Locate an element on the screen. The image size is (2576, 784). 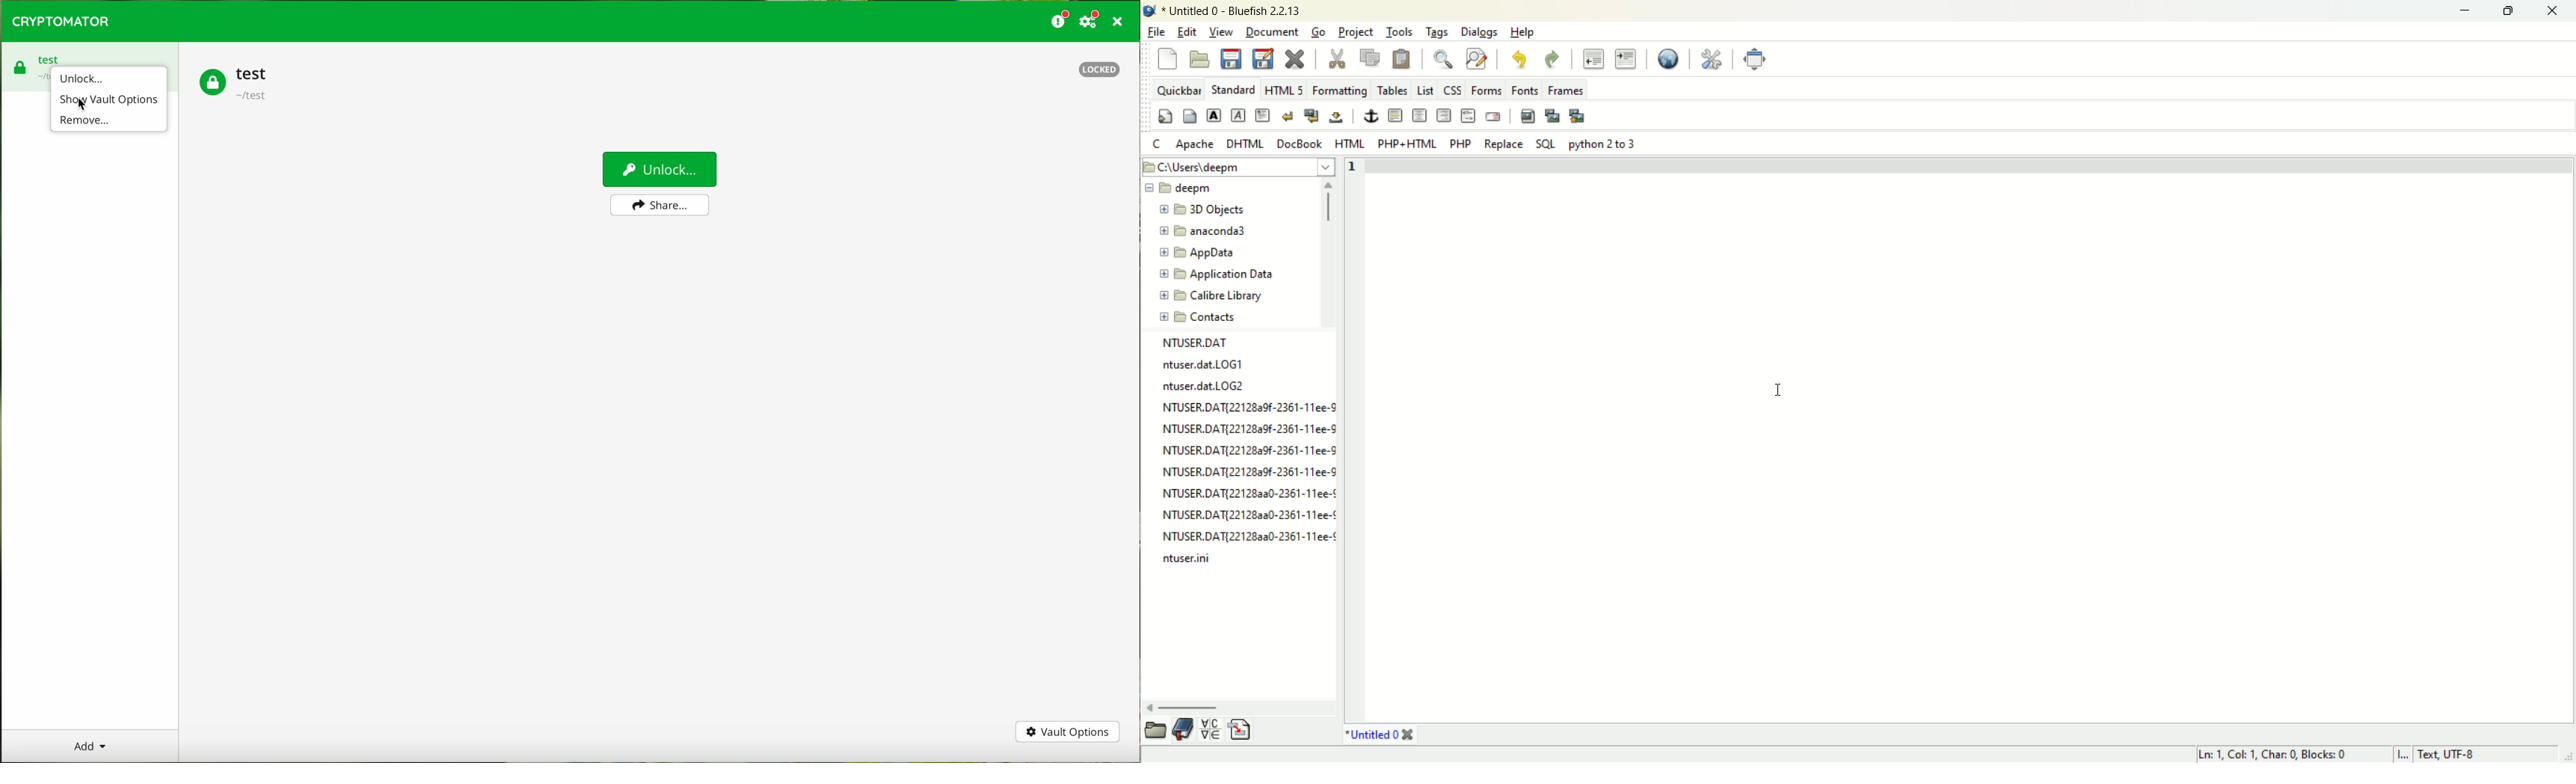
unlock is located at coordinates (83, 78).